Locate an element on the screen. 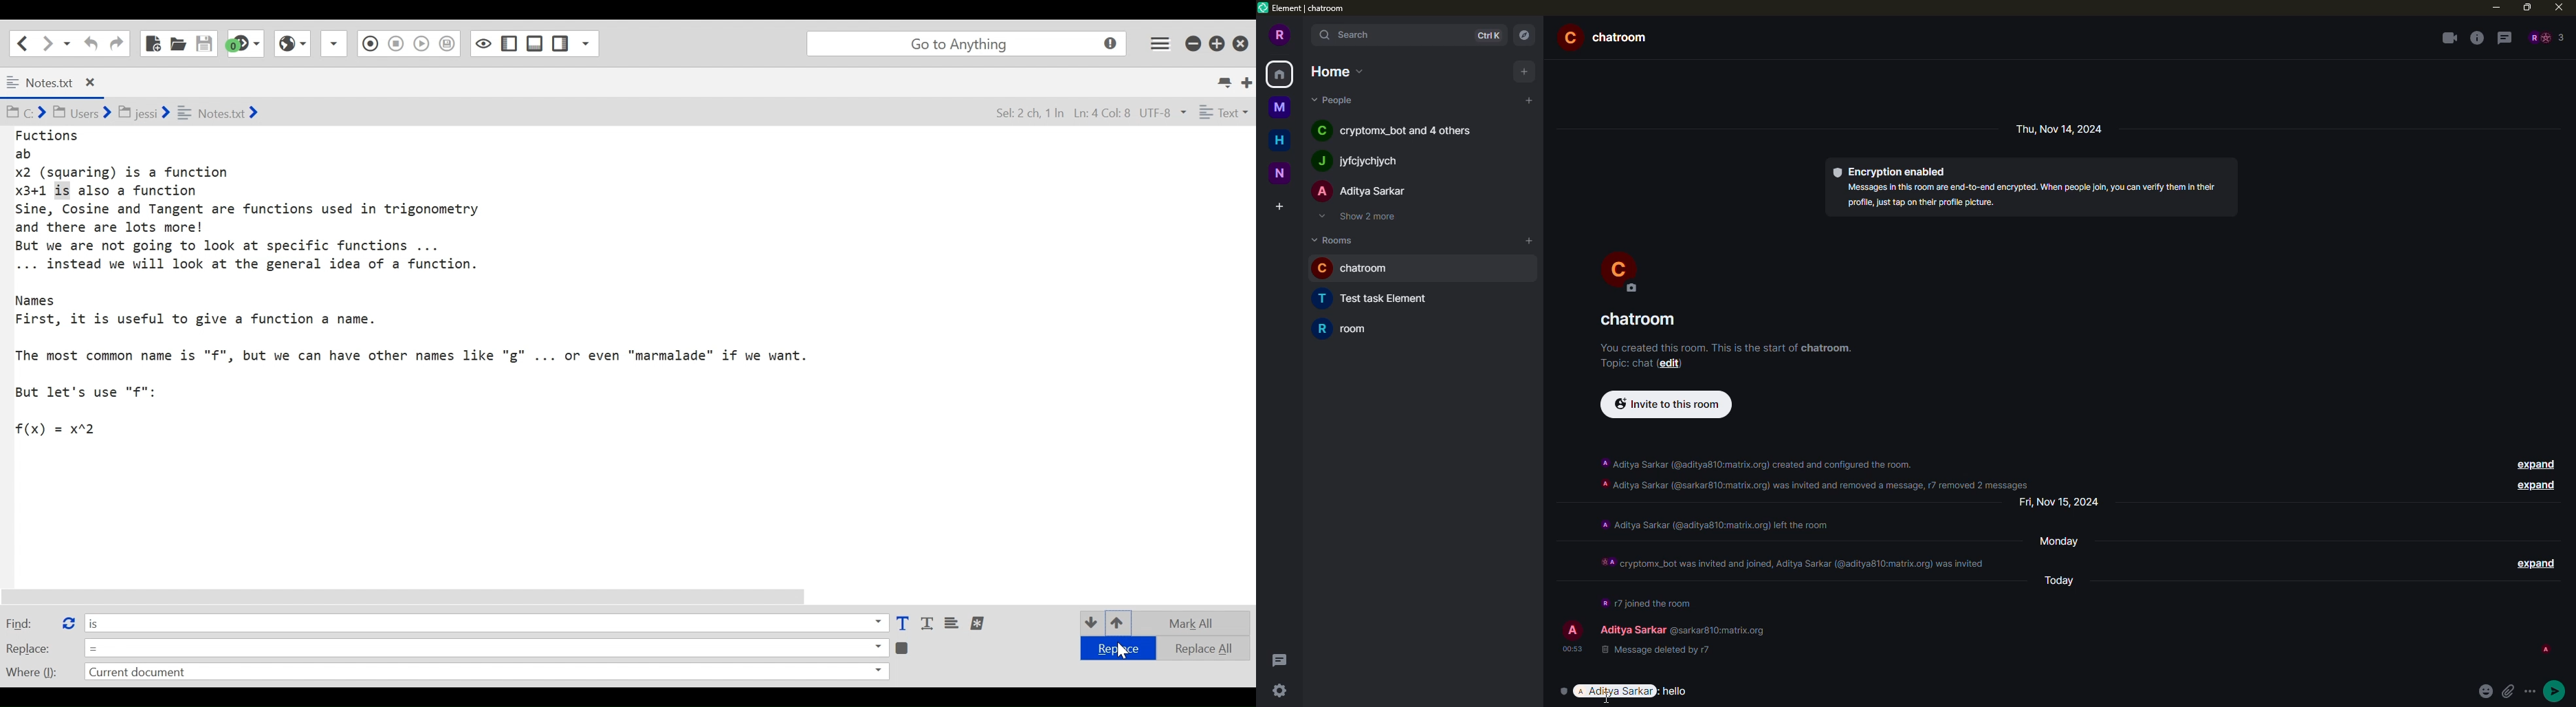  room is located at coordinates (1381, 299).